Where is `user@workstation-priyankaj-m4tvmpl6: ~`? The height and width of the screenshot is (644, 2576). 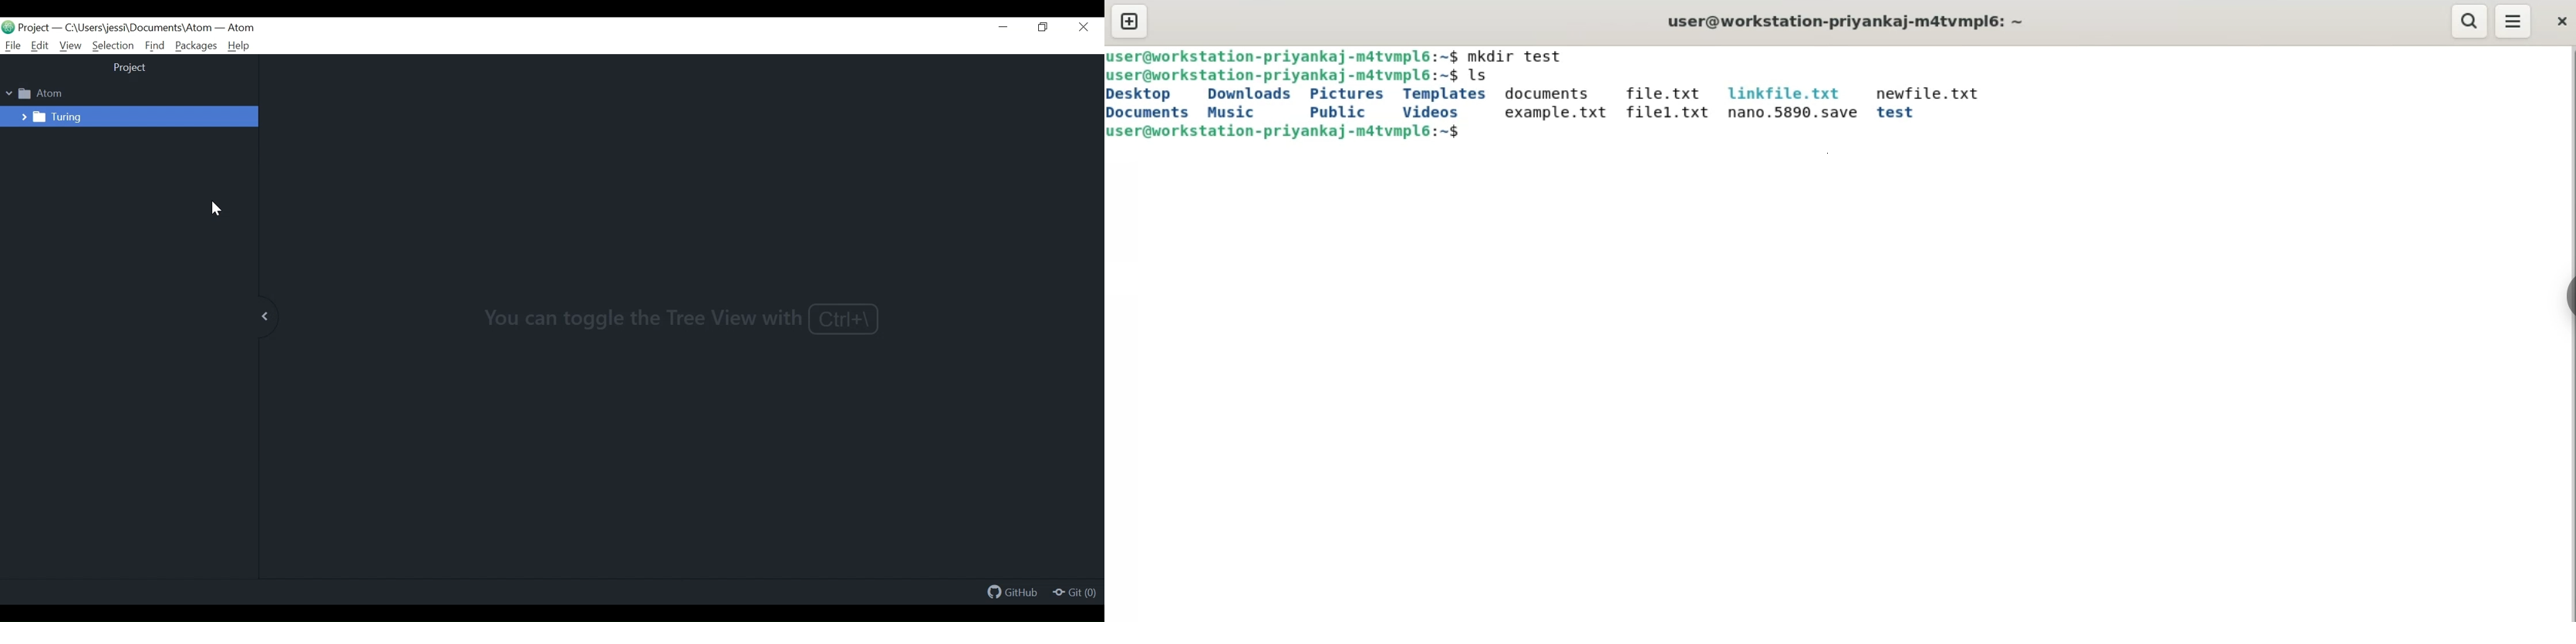
user@workstation-priyankaj-m4tvmpl6: ~ is located at coordinates (1850, 21).